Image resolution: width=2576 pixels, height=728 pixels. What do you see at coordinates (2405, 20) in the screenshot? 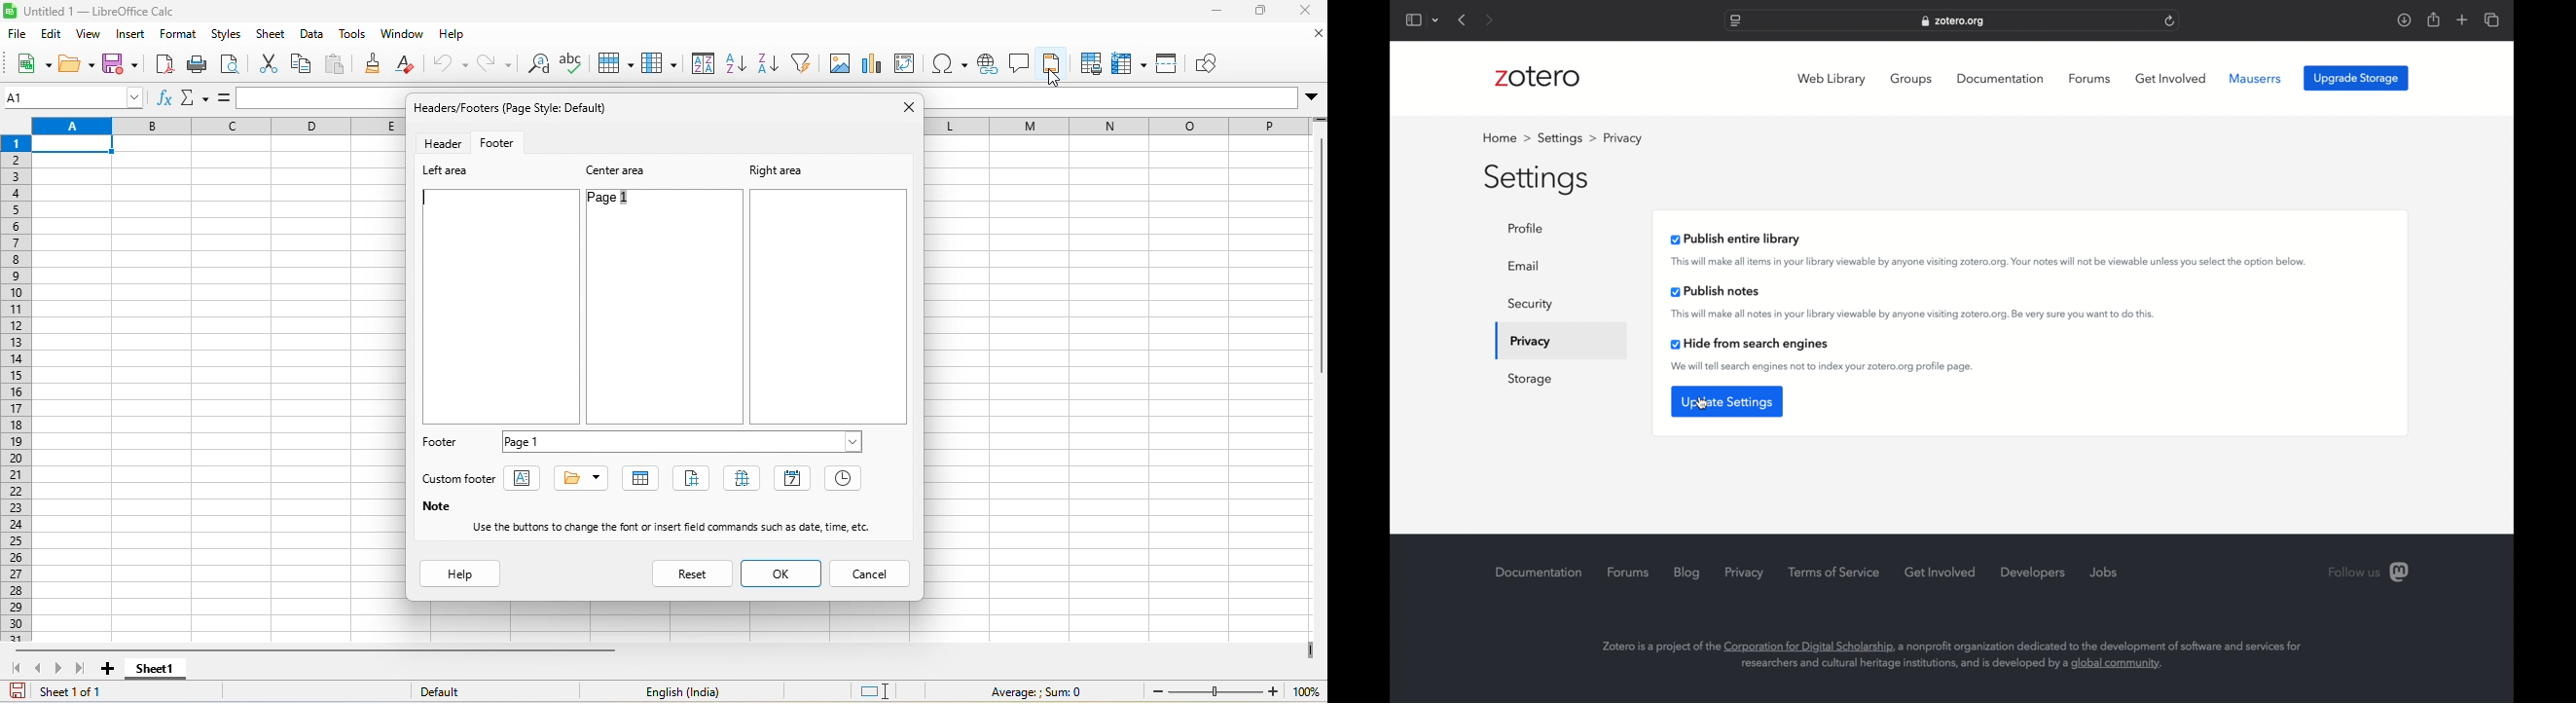
I see `downloads` at bounding box center [2405, 20].